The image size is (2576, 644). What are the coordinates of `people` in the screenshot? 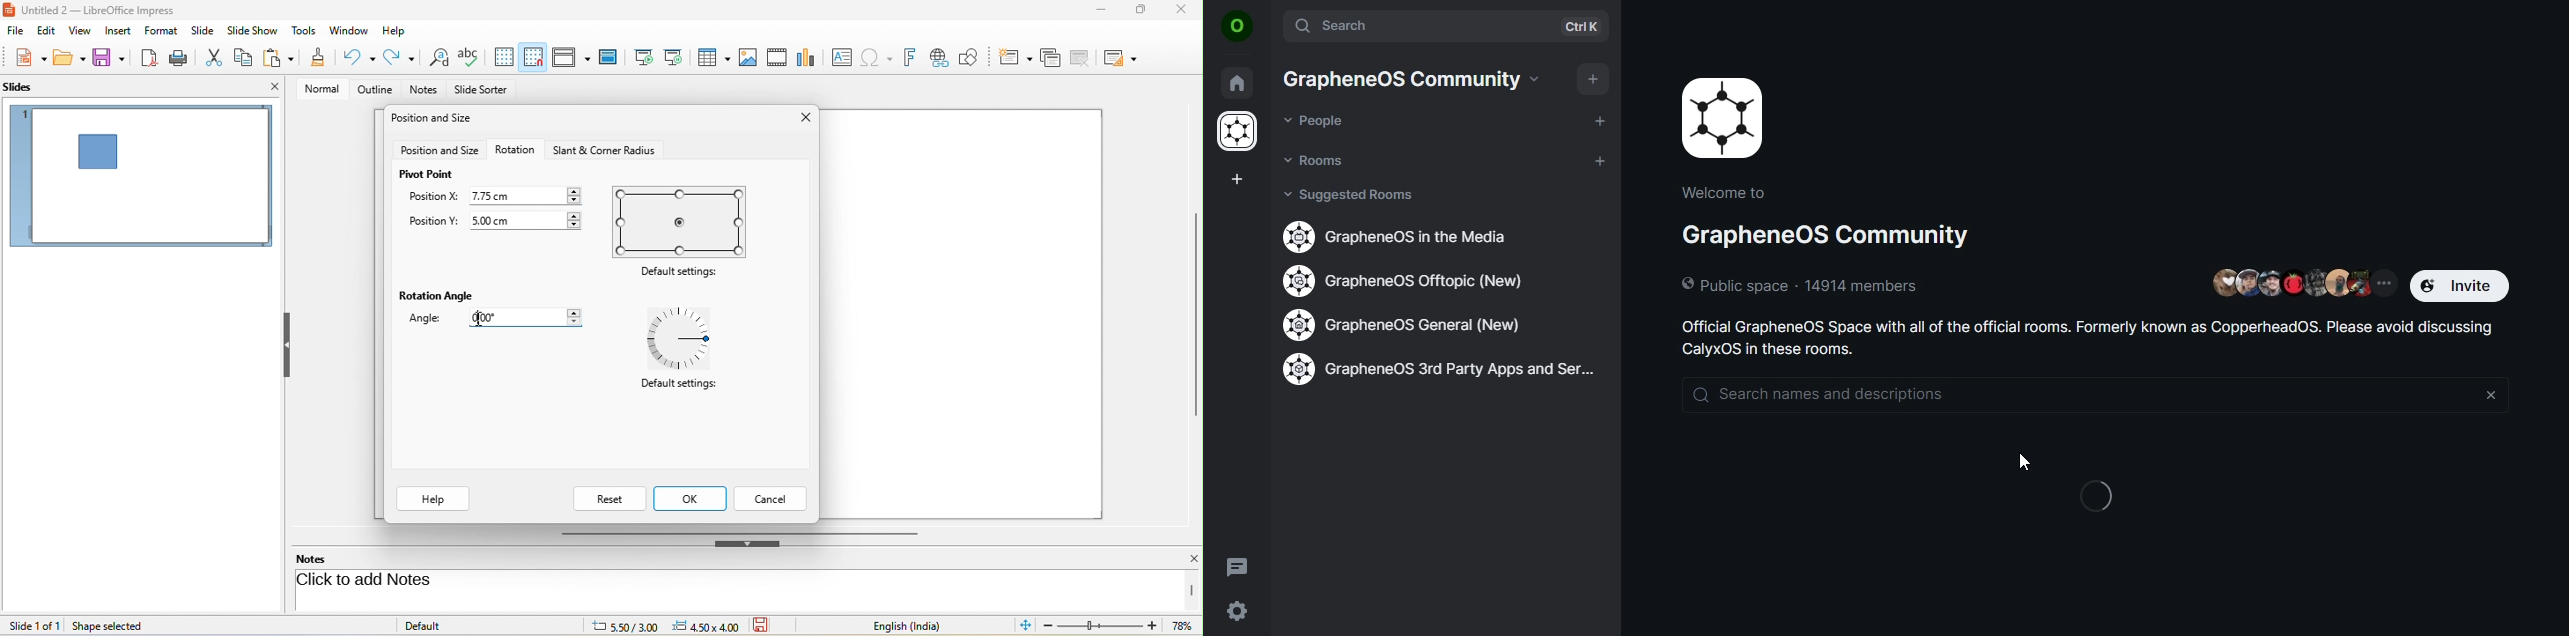 It's located at (1318, 121).